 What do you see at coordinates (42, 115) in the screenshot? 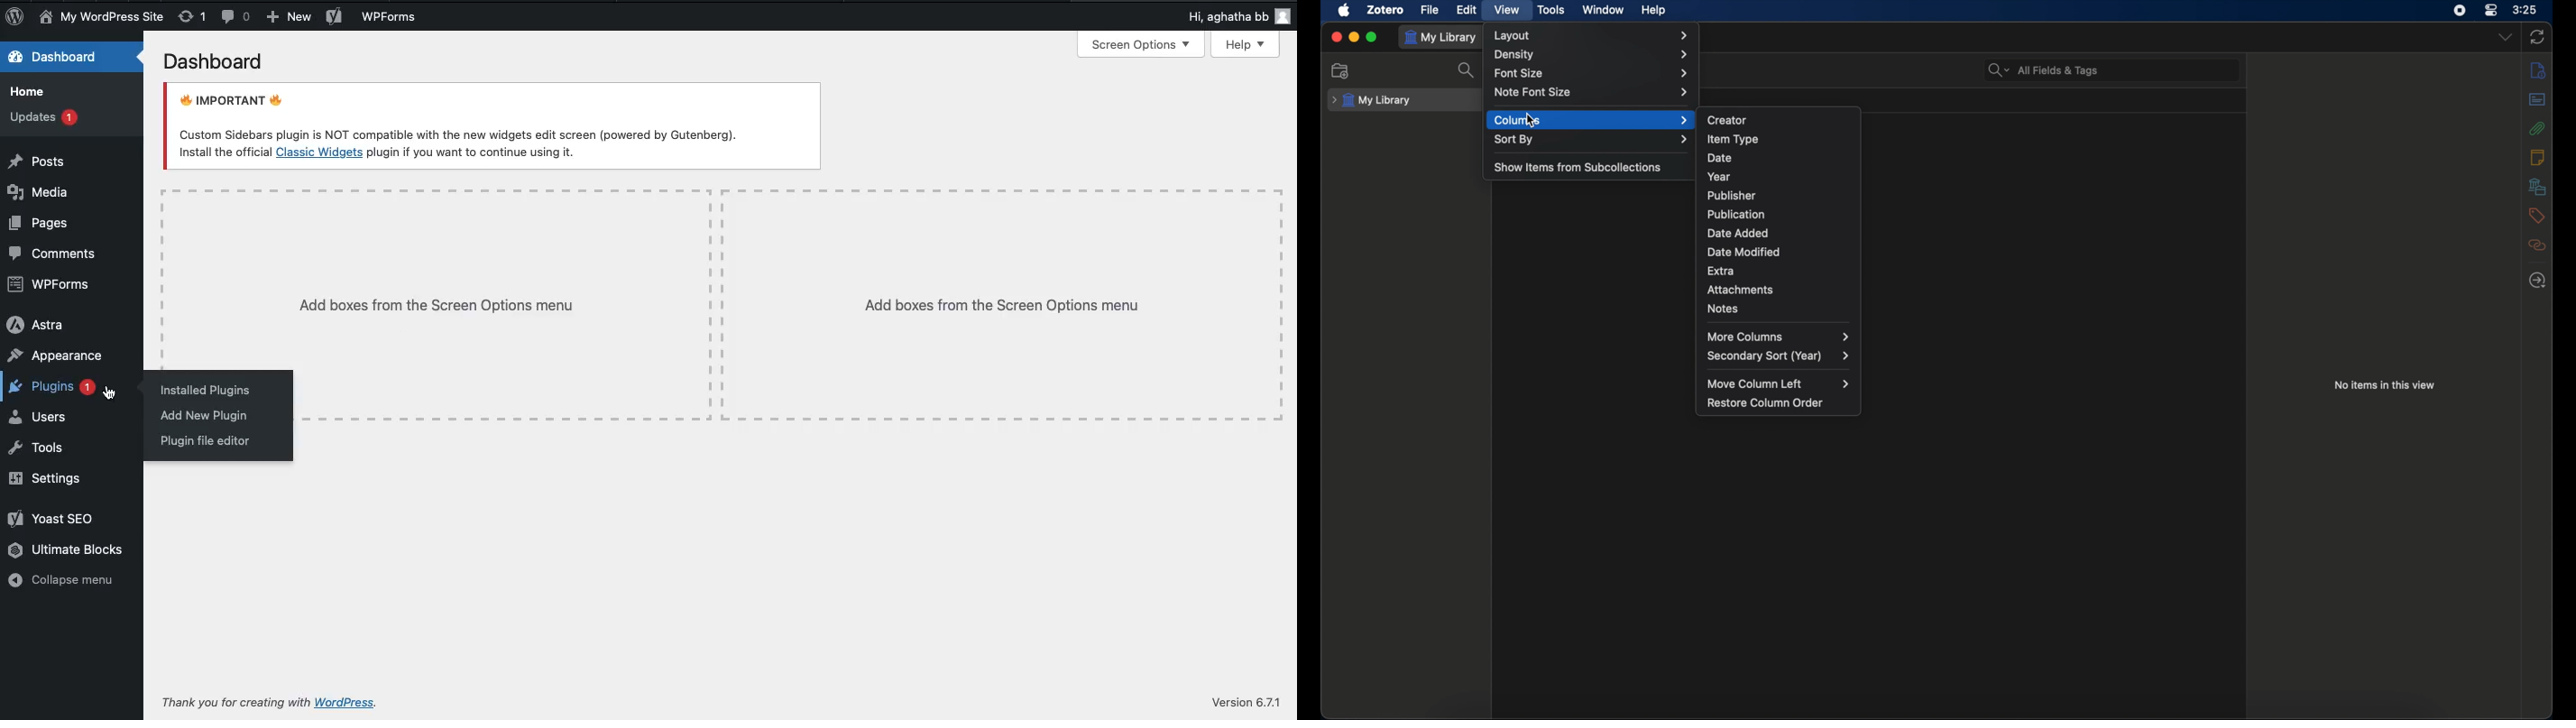
I see `Updates` at bounding box center [42, 115].